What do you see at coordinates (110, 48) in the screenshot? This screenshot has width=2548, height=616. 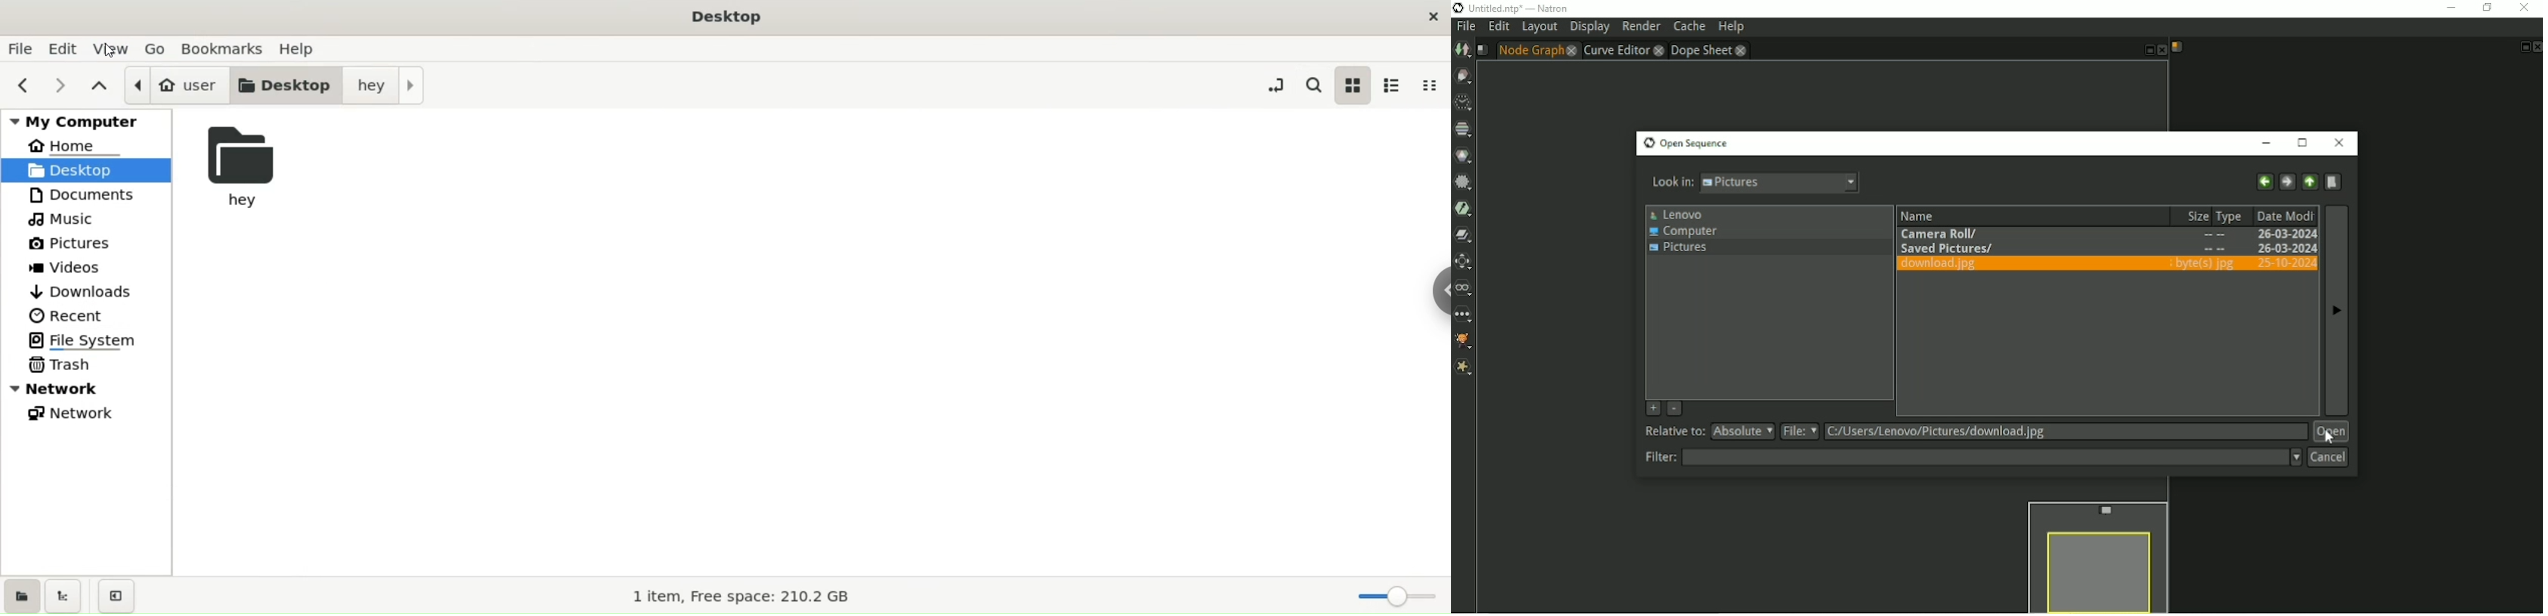 I see `cursor` at bounding box center [110, 48].